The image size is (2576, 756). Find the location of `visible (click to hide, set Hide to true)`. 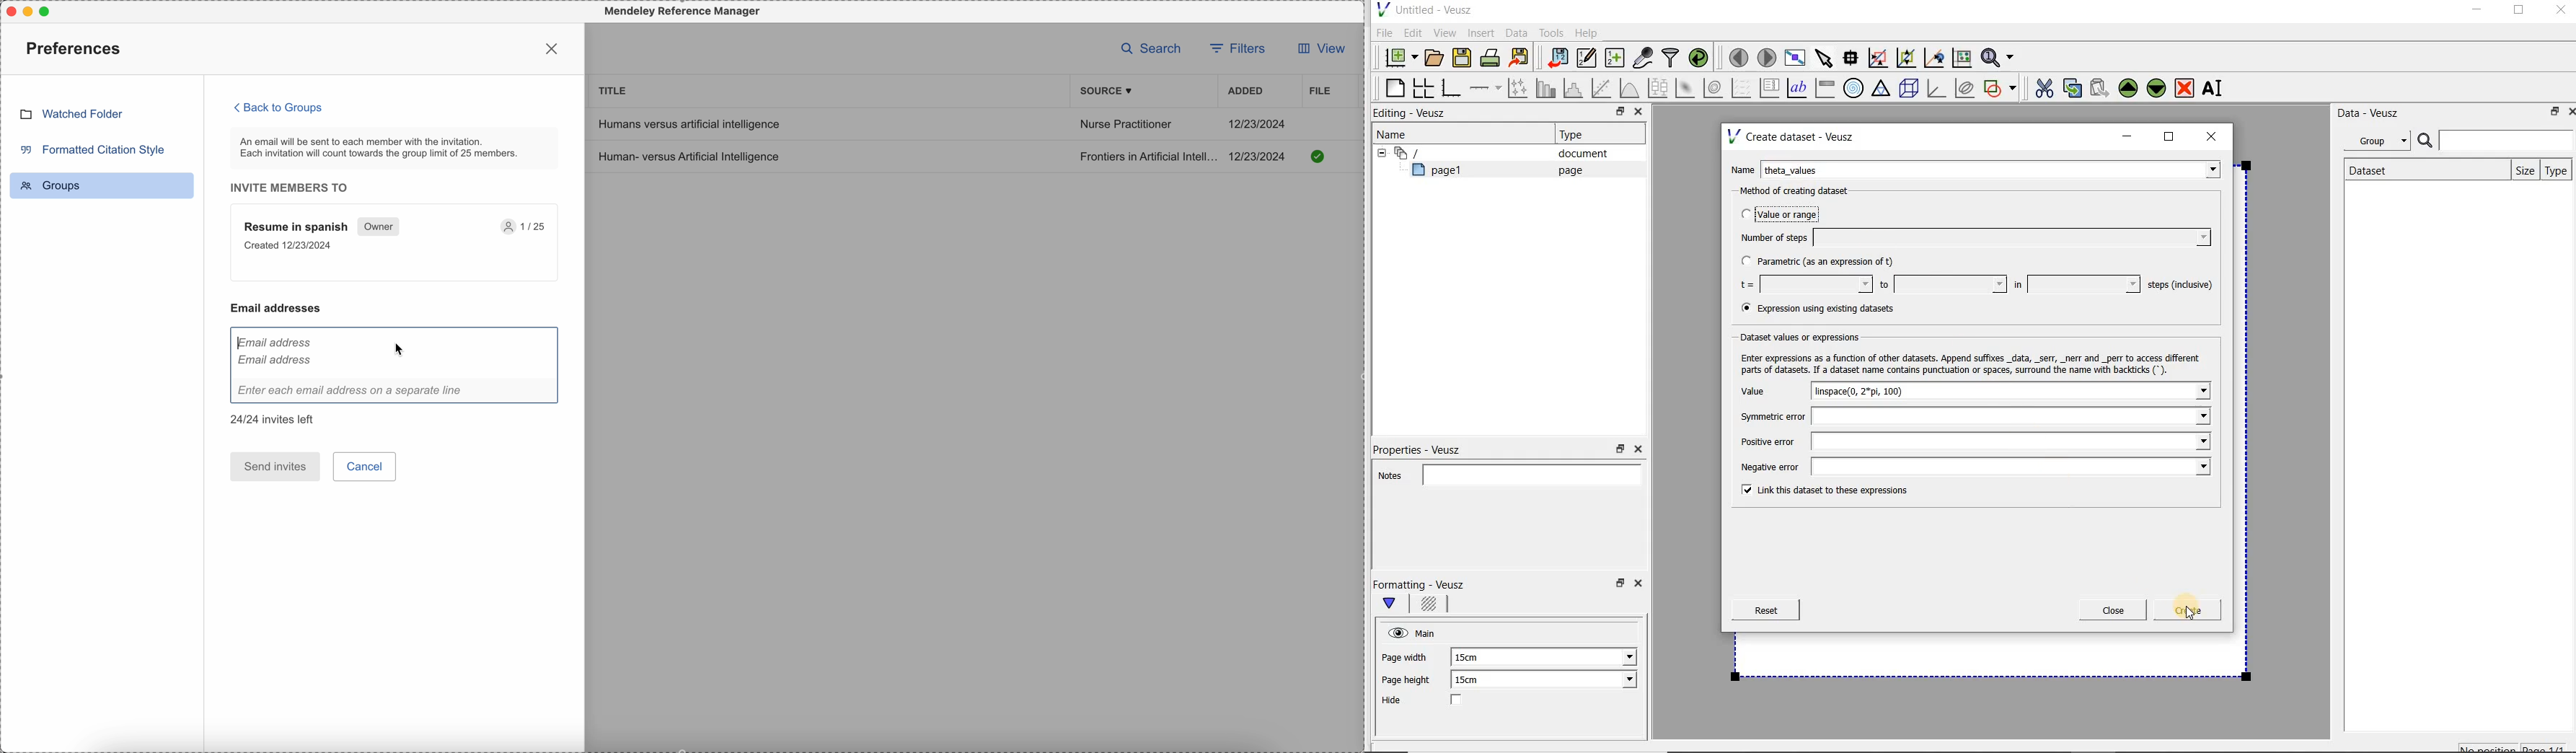

visible (click to hide, set Hide to true) is located at coordinates (1395, 633).